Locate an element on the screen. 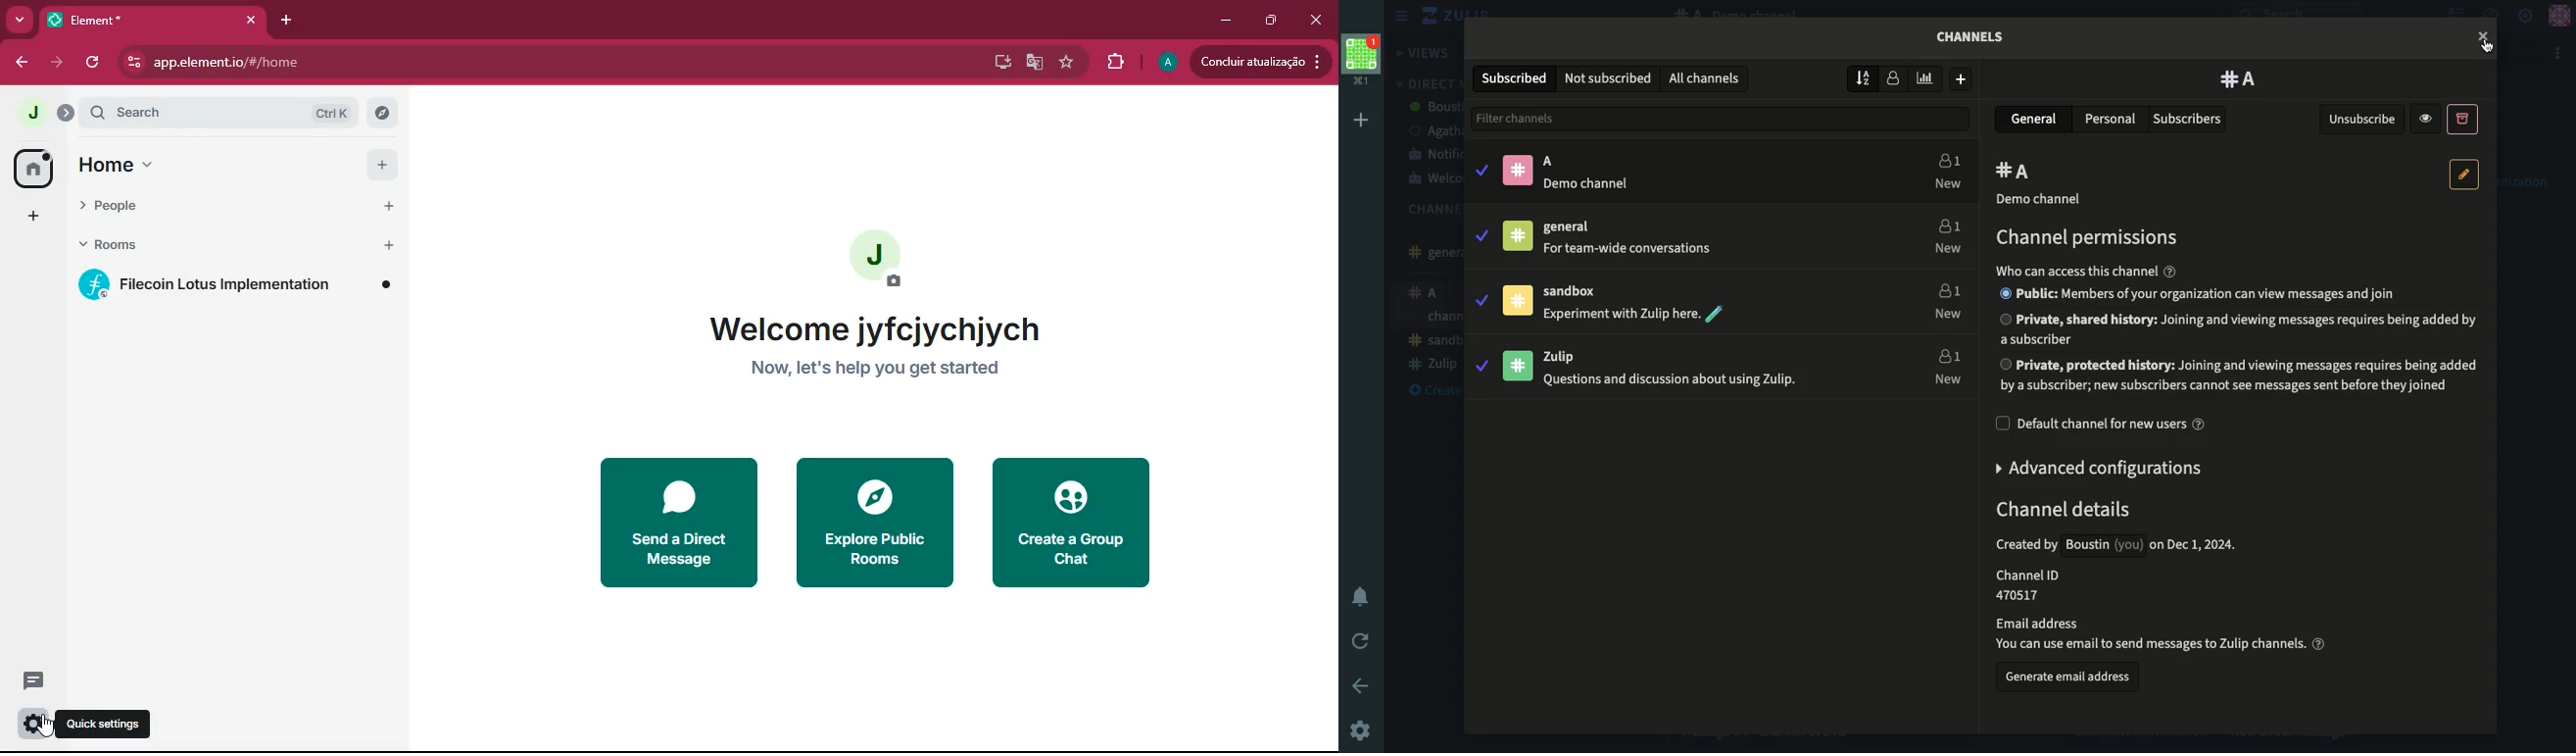 The height and width of the screenshot is (756, 2576). more is located at coordinates (22, 21).